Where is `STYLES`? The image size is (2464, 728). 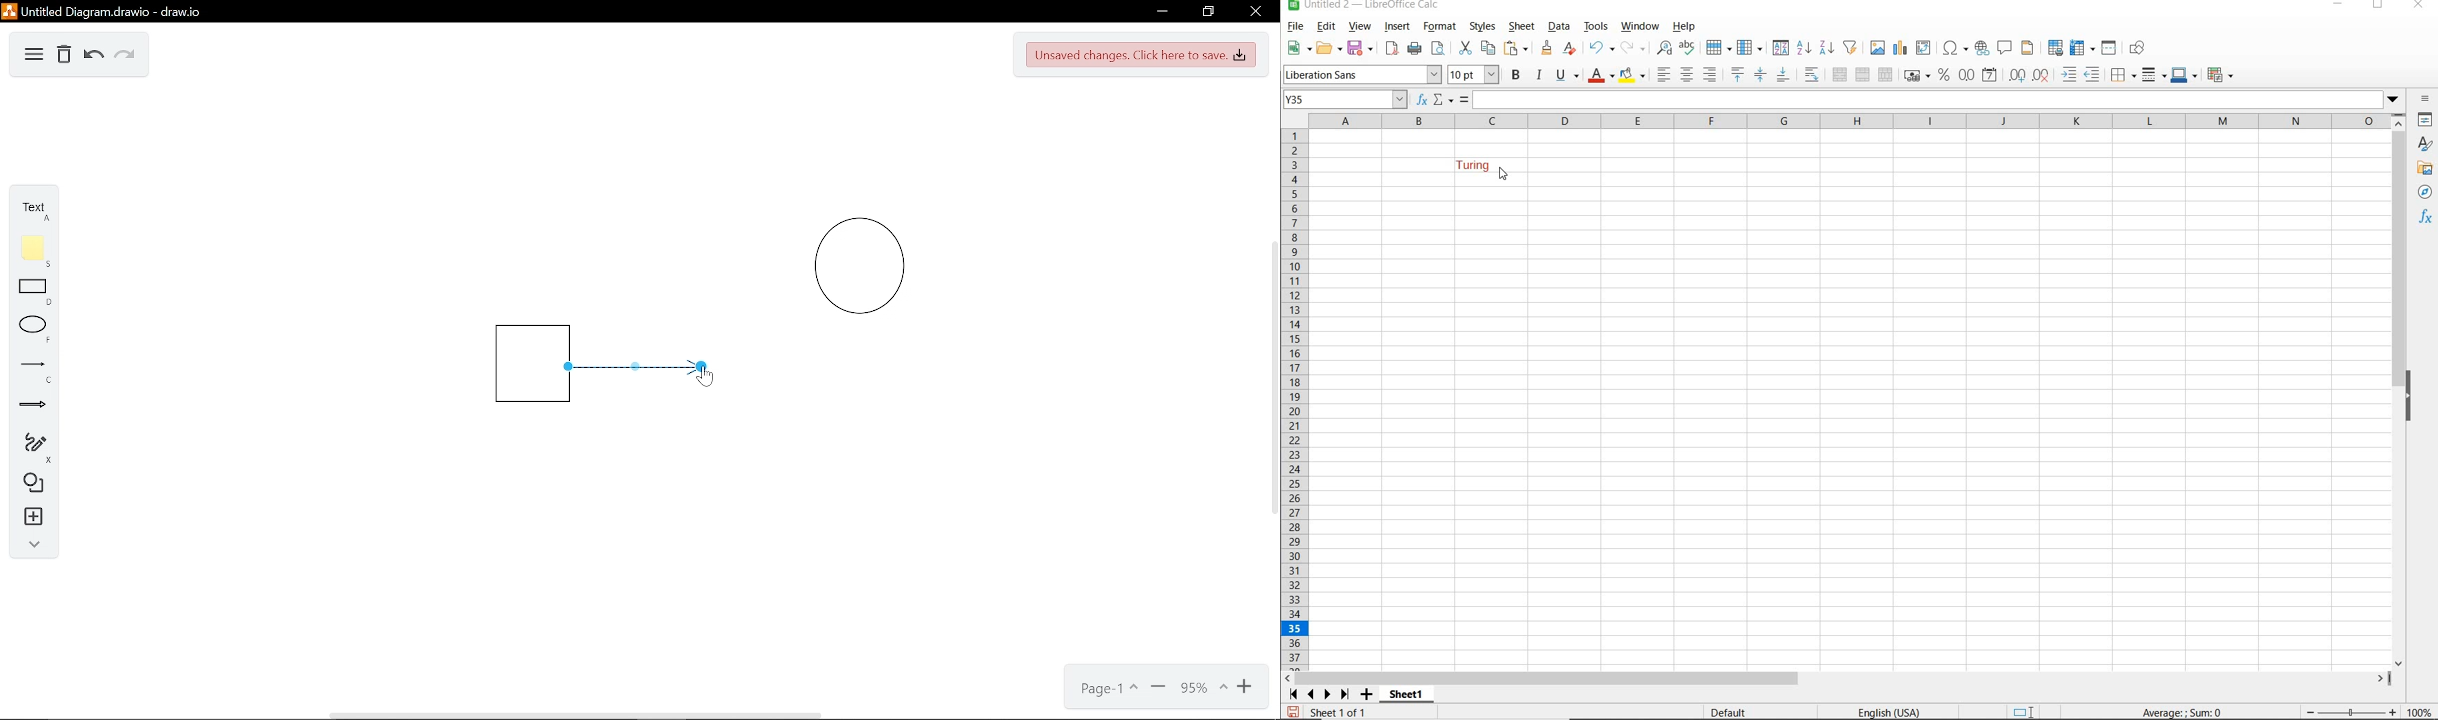
STYLES is located at coordinates (1481, 28).